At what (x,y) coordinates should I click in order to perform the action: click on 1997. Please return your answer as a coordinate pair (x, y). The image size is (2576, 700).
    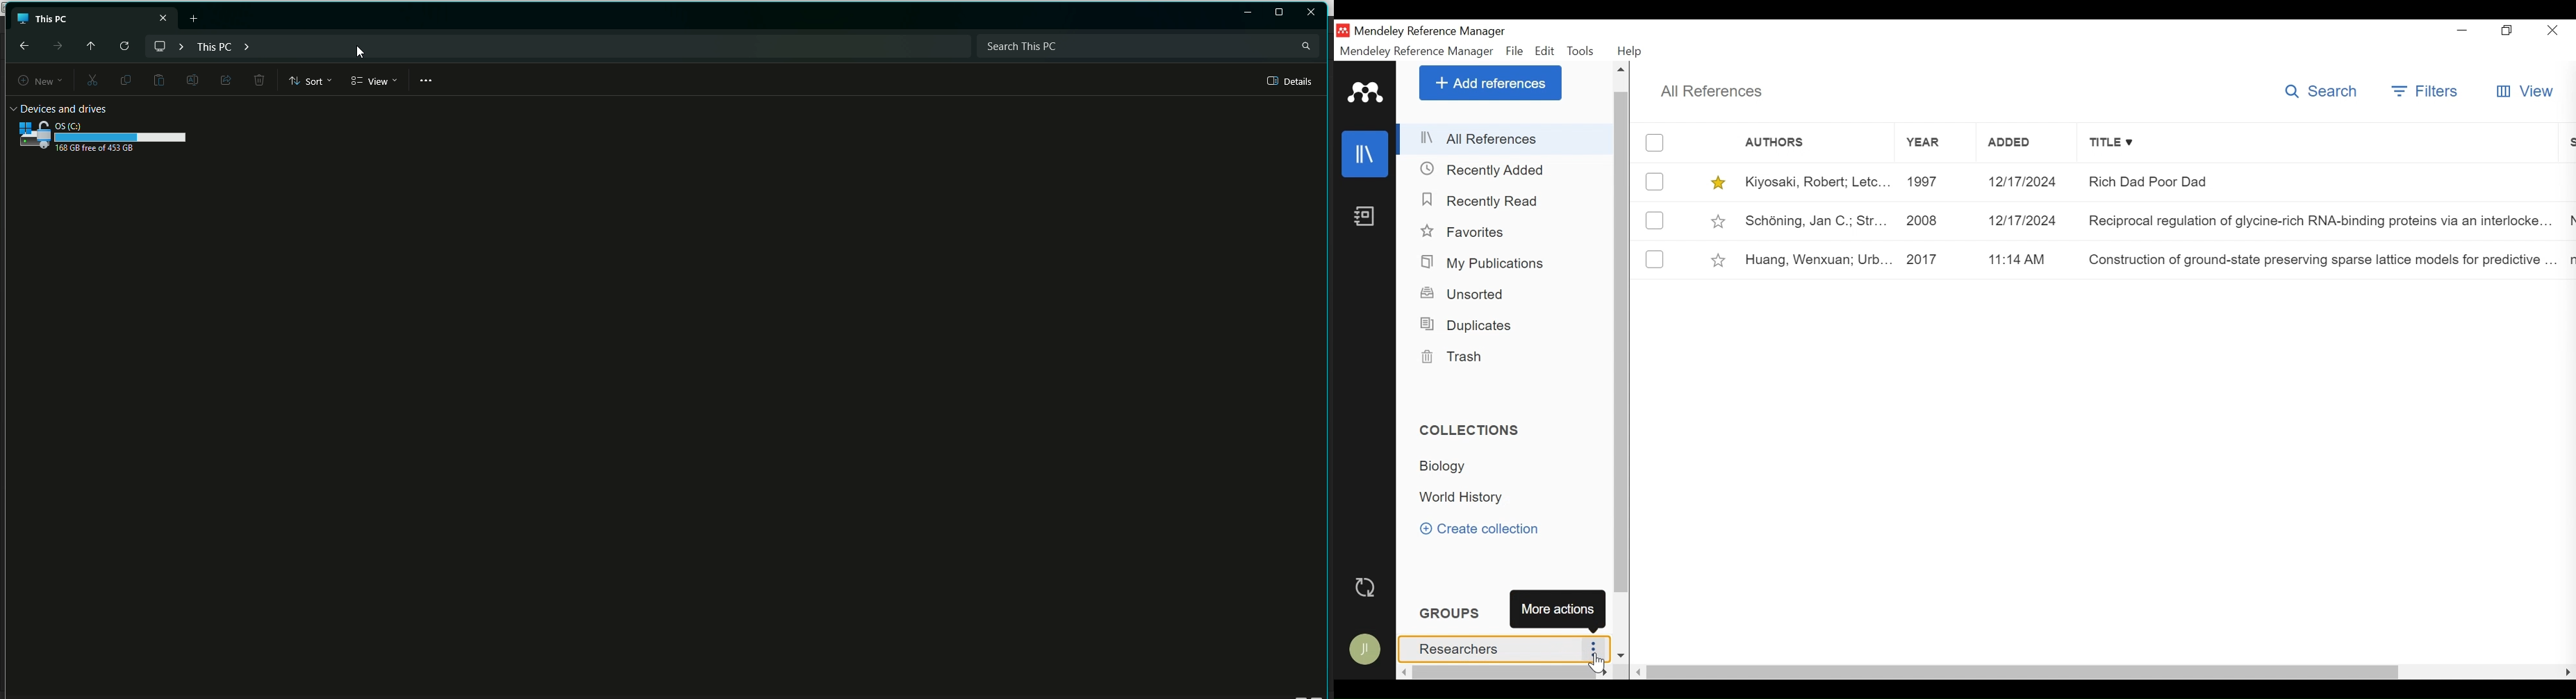
    Looking at the image, I should click on (1934, 183).